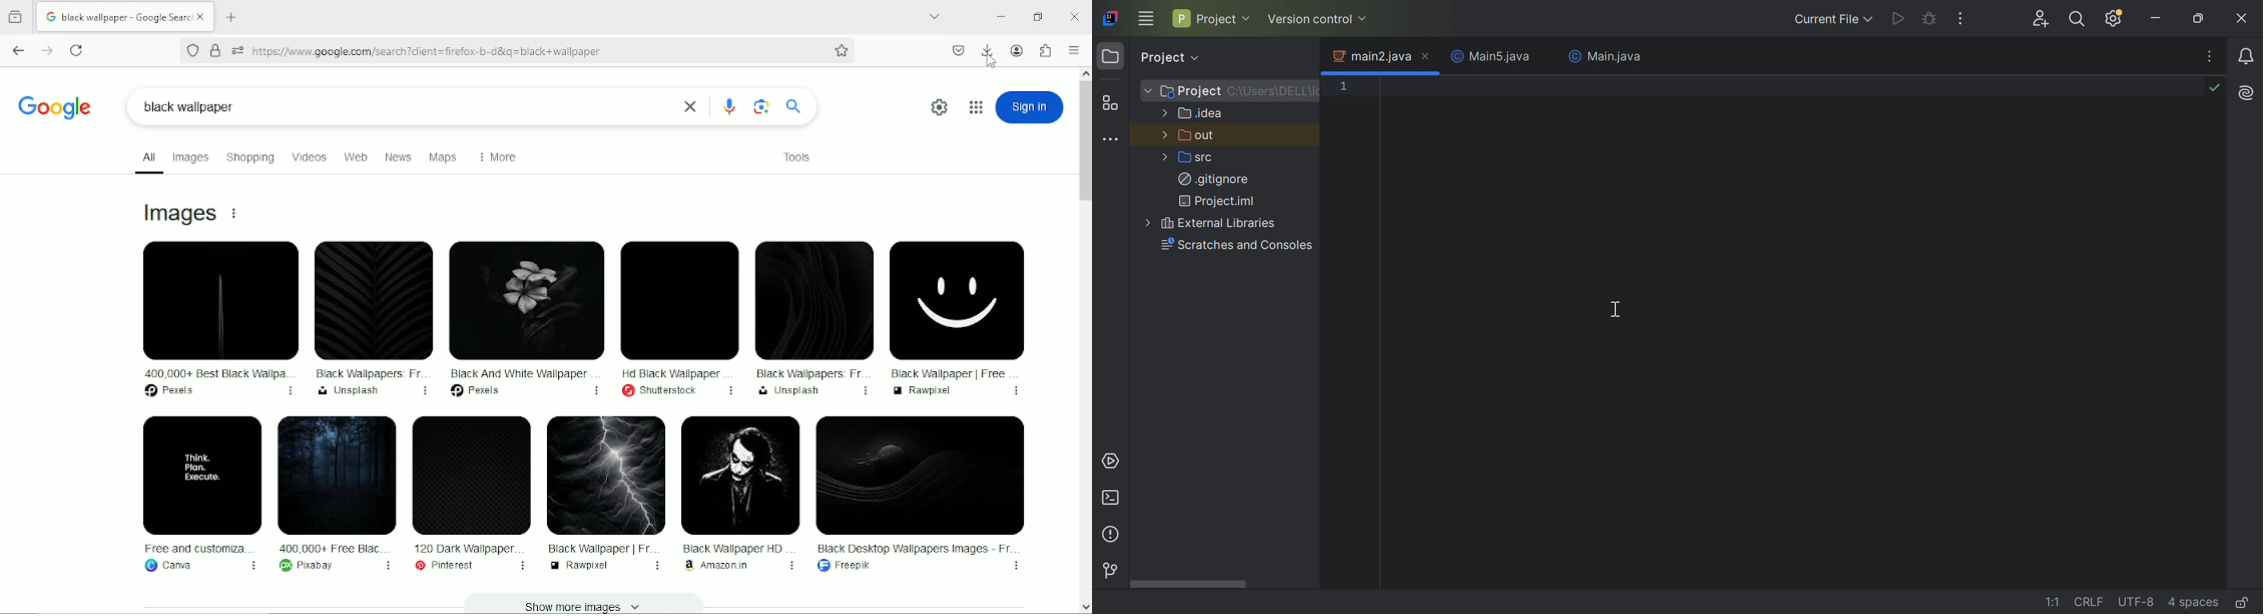 This screenshot has height=616, width=2268. What do you see at coordinates (1319, 20) in the screenshot?
I see `Version control` at bounding box center [1319, 20].